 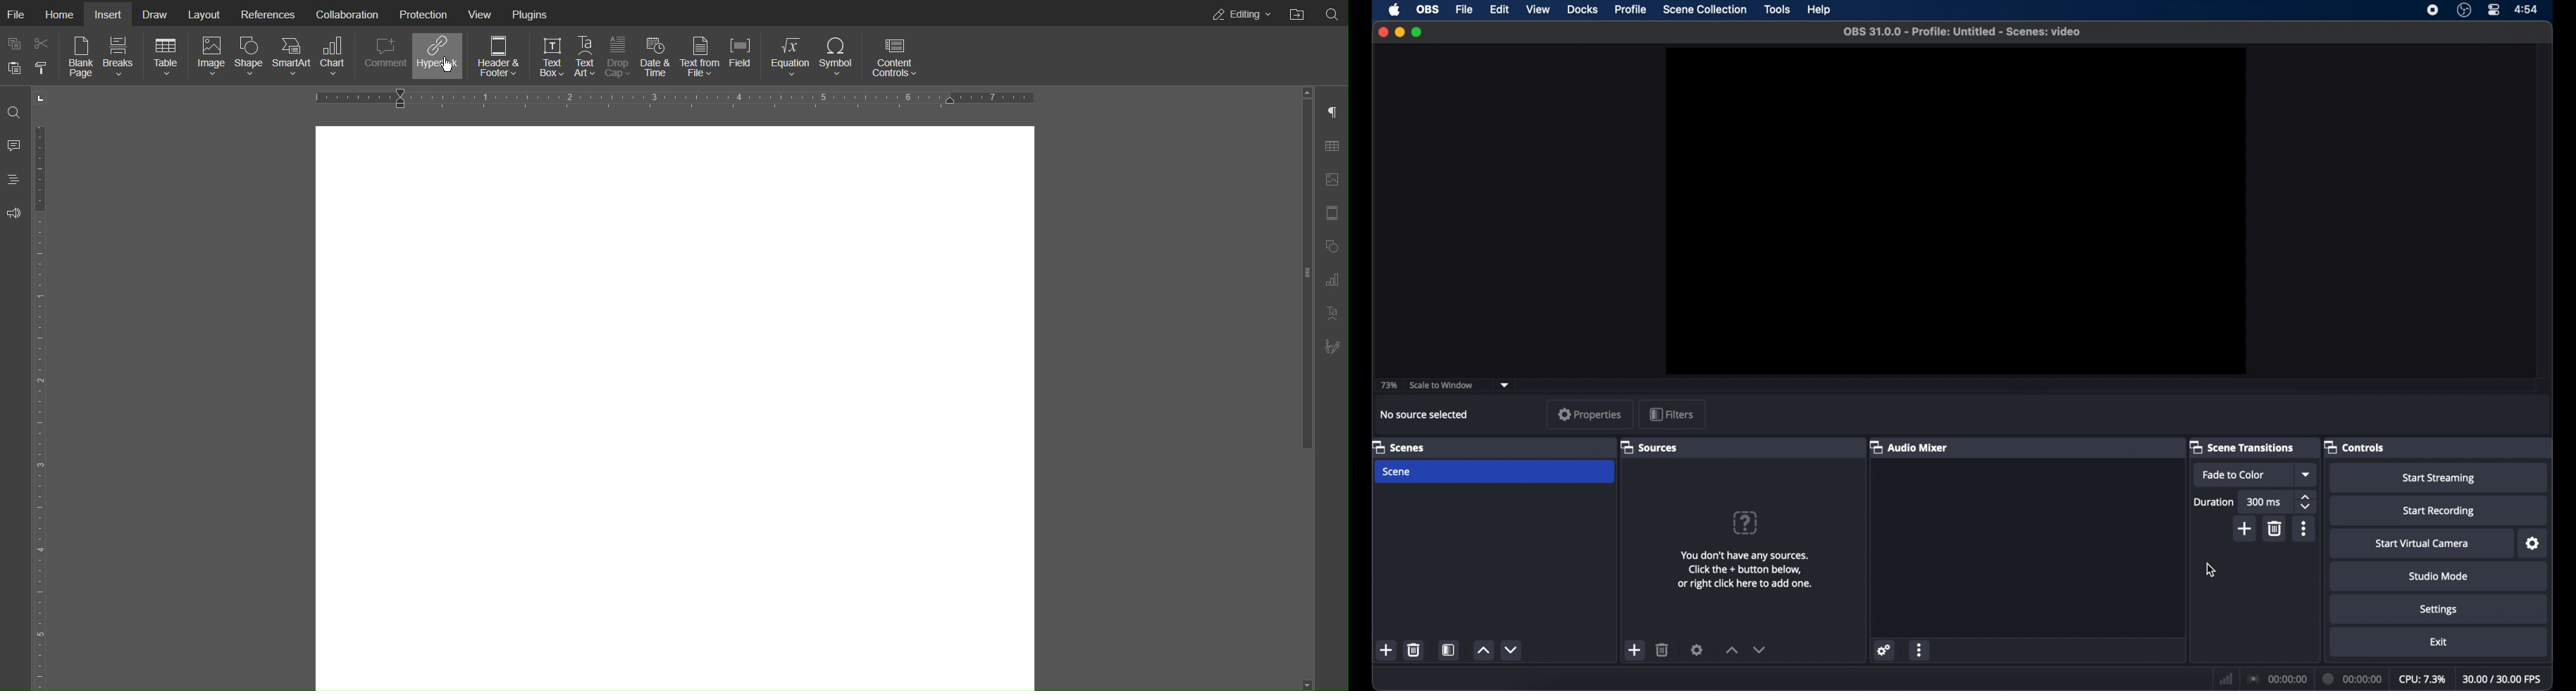 What do you see at coordinates (421, 13) in the screenshot?
I see `Protection` at bounding box center [421, 13].